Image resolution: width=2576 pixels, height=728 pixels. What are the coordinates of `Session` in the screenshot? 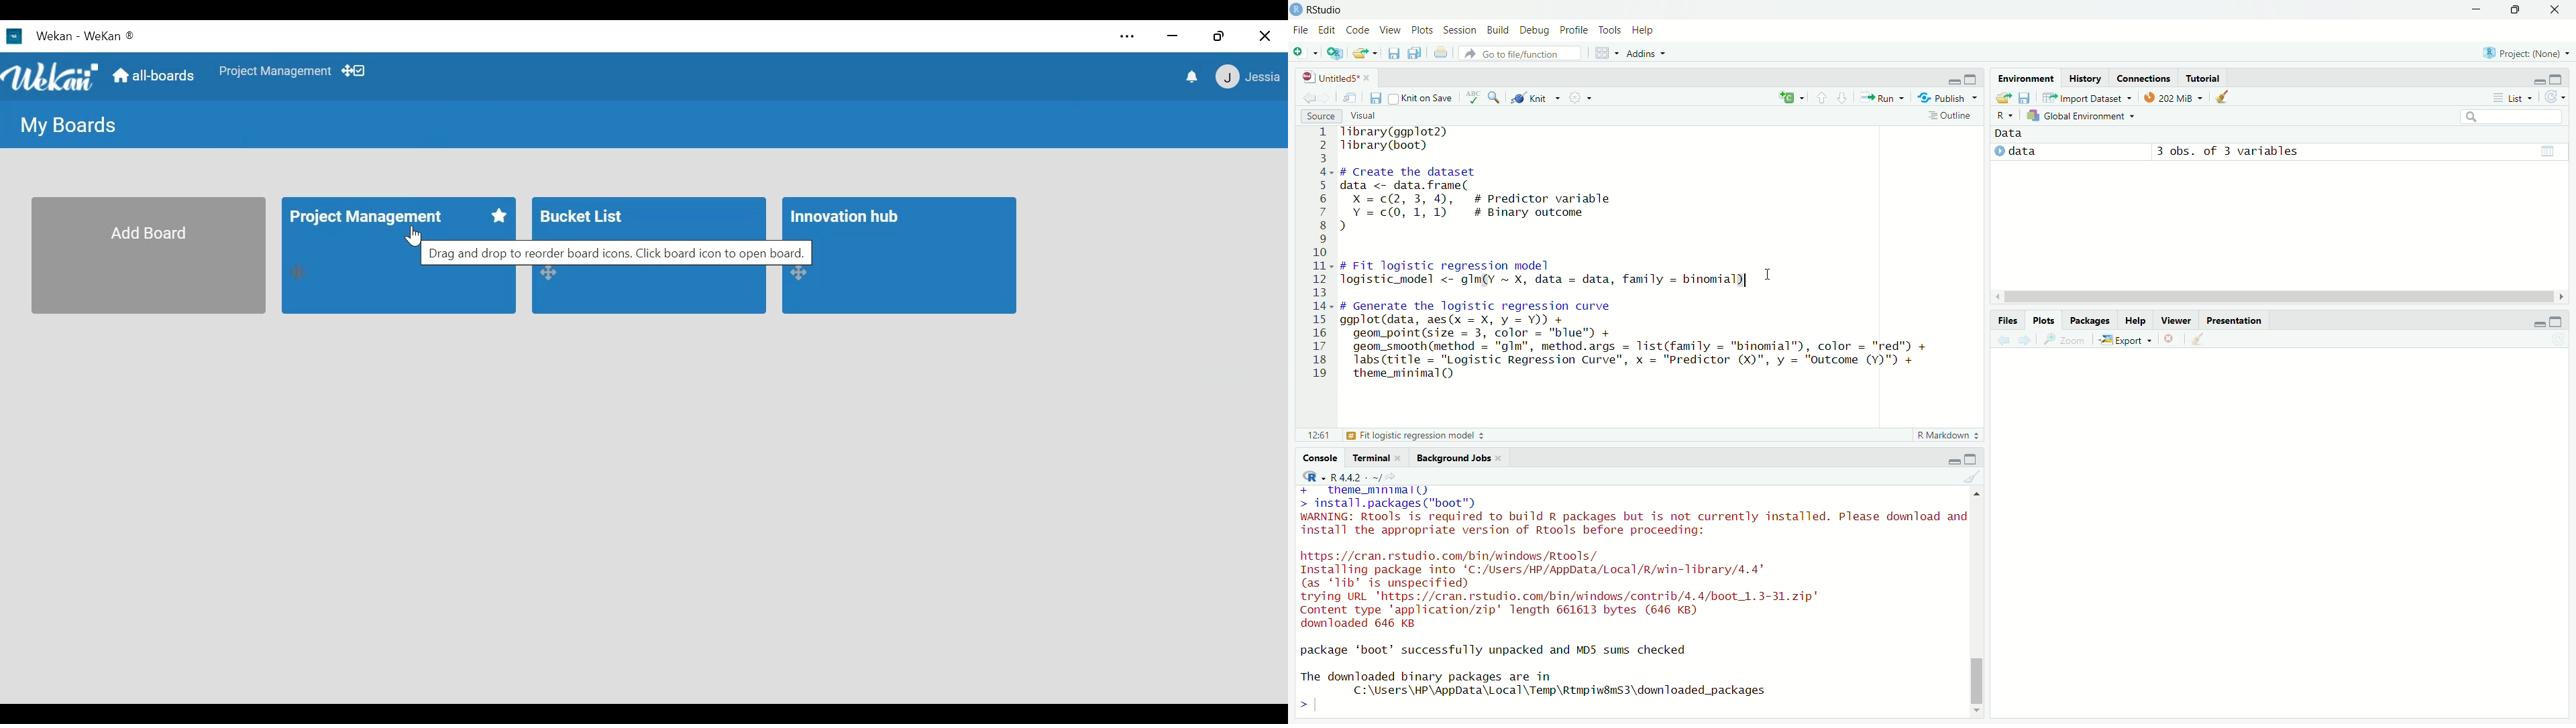 It's located at (1460, 30).